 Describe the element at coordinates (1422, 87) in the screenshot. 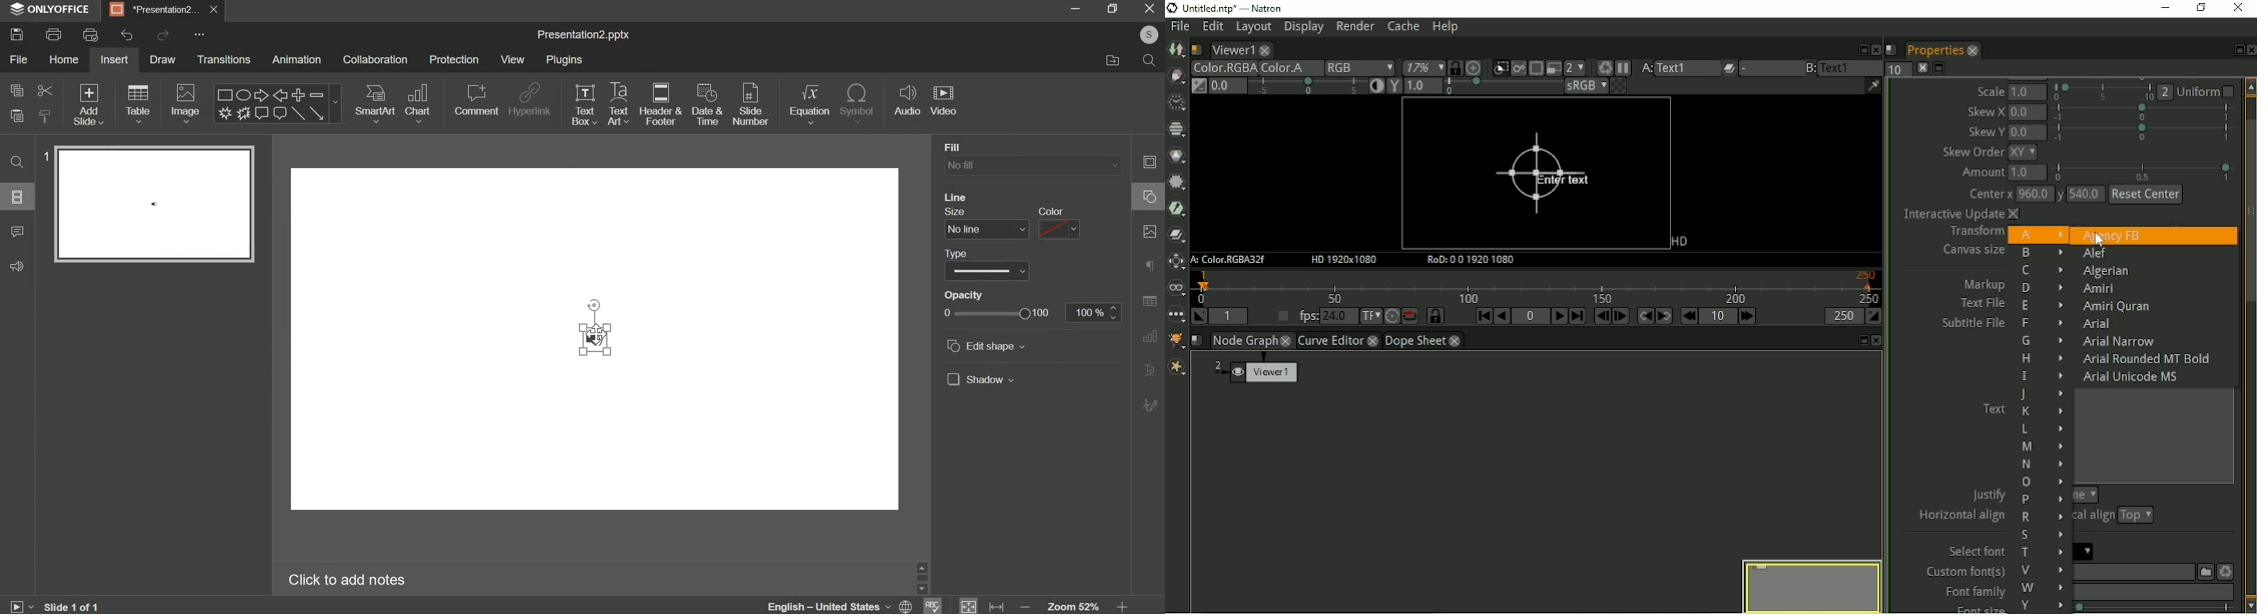

I see `Viewer gamma correction` at that location.